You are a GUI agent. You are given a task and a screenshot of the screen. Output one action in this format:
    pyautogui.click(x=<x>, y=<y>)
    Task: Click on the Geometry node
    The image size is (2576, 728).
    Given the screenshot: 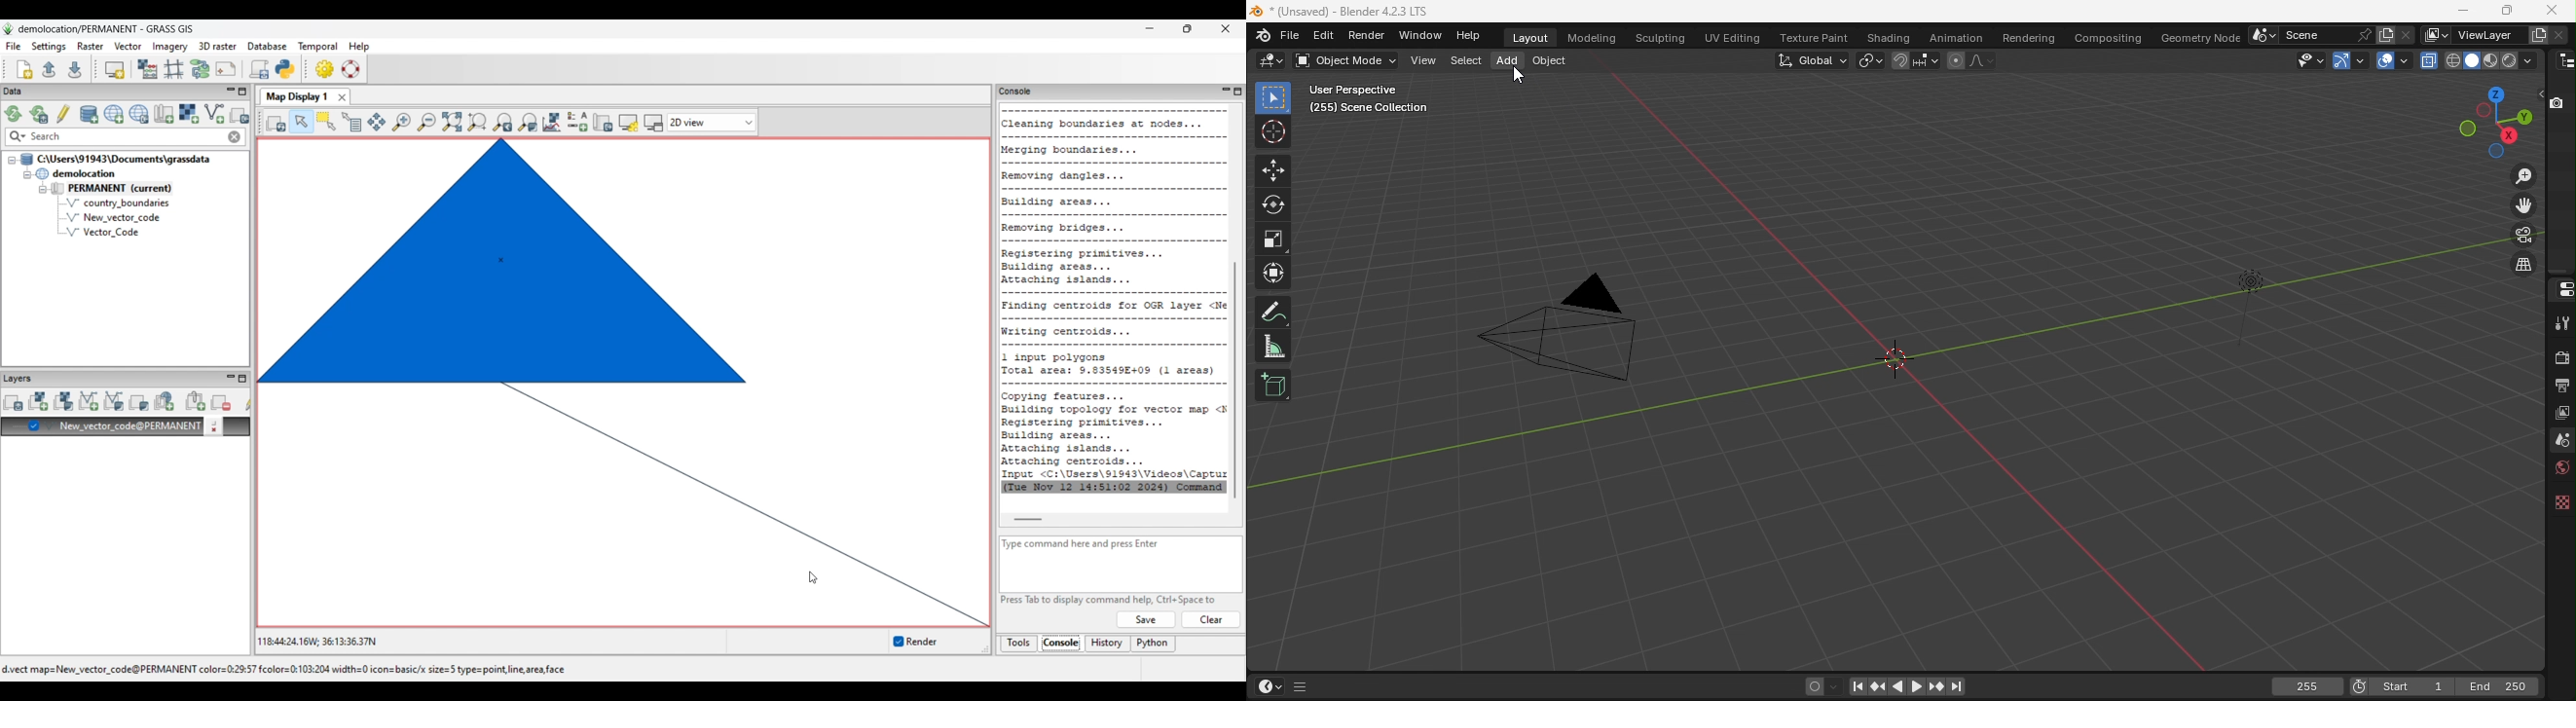 What is the action you would take?
    pyautogui.click(x=2199, y=36)
    